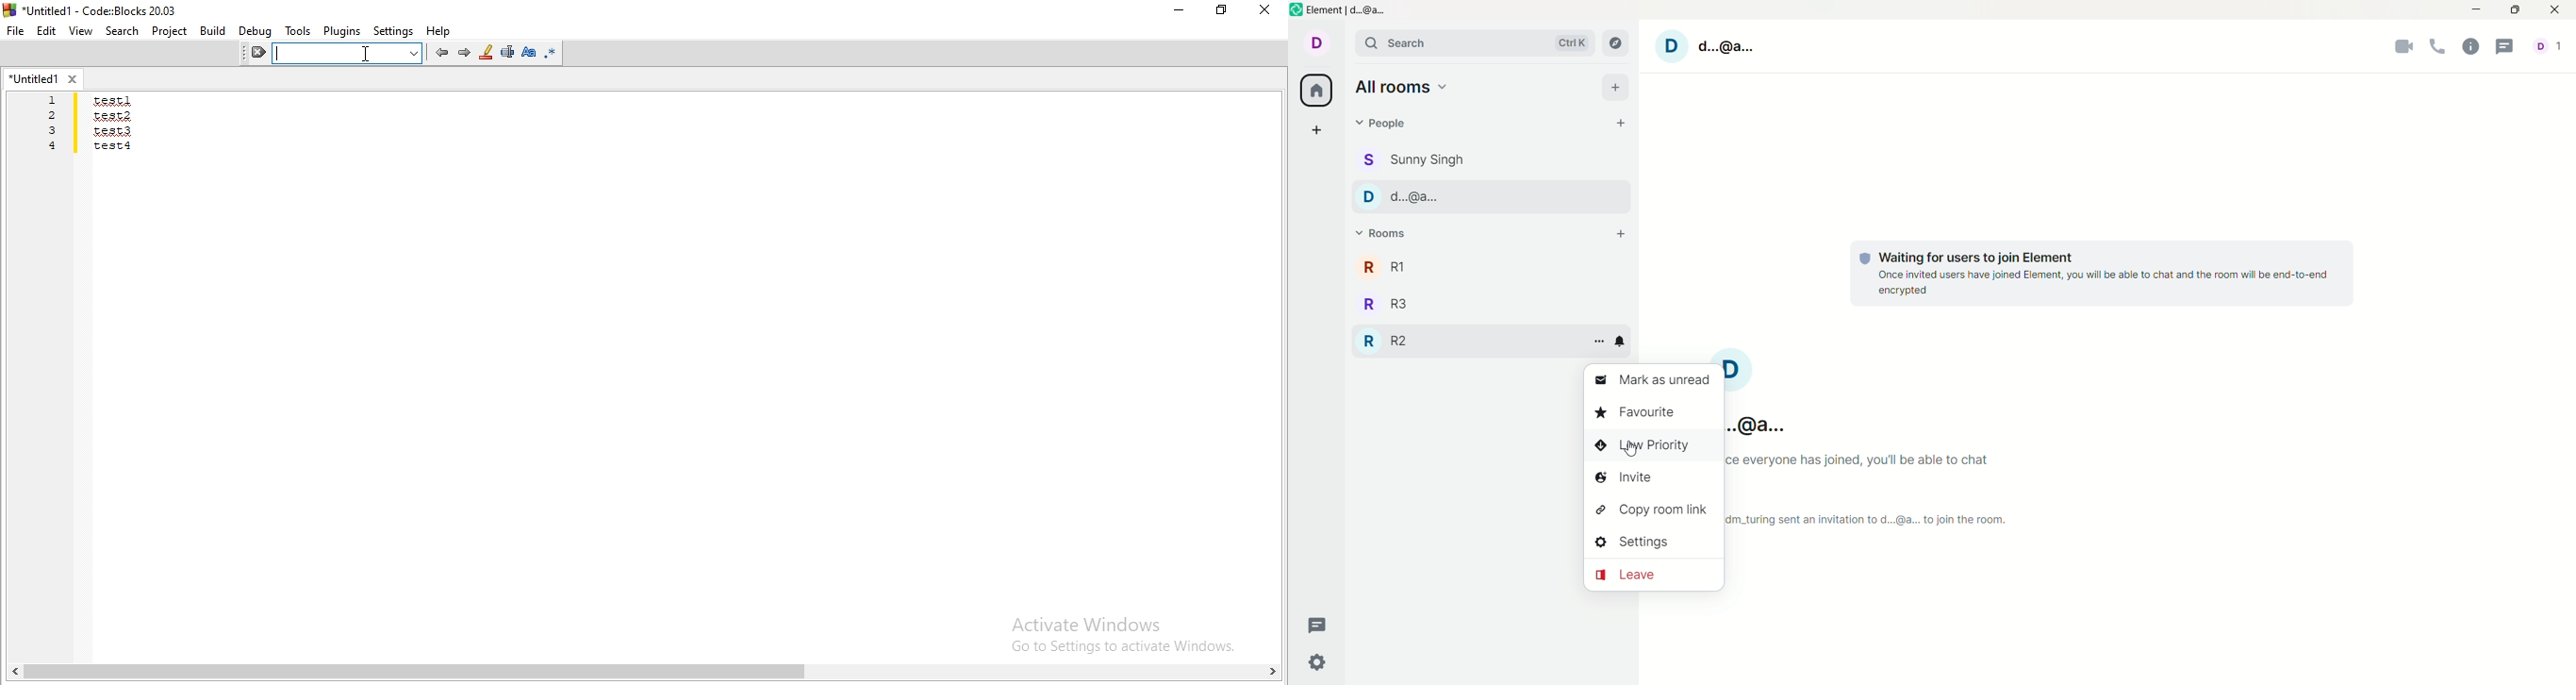  I want to click on Edit, so click(46, 31).